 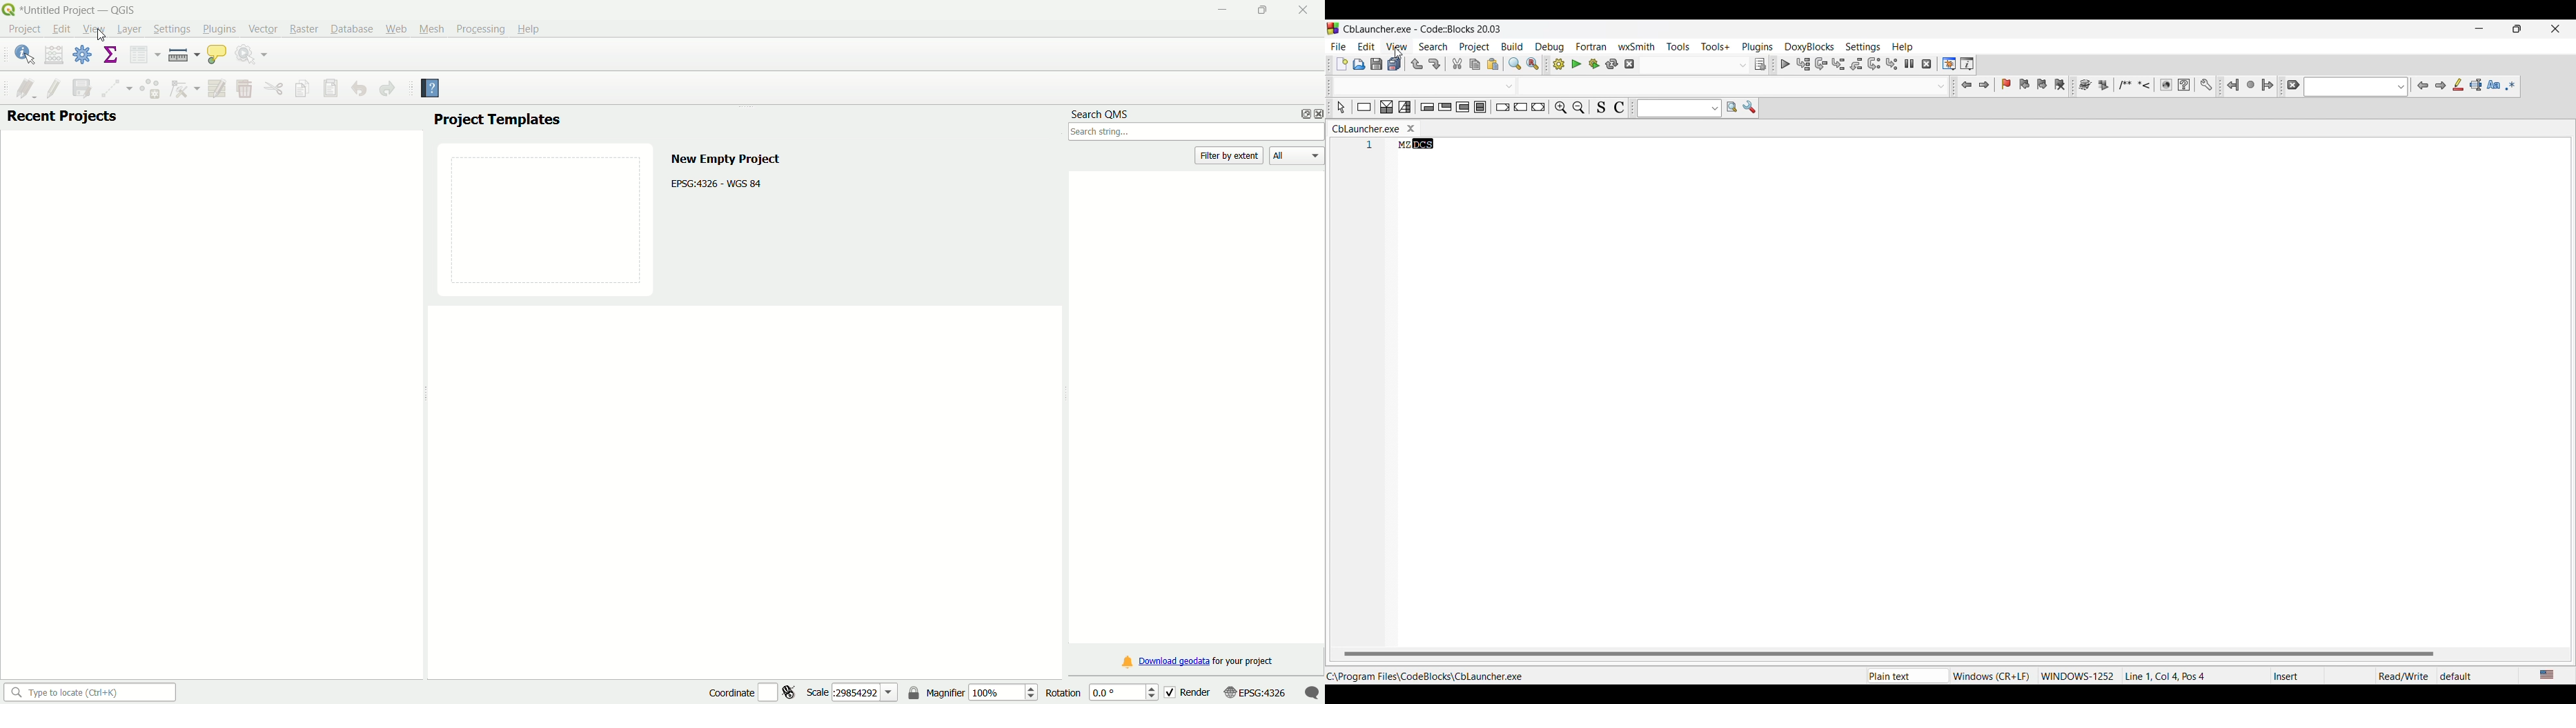 What do you see at coordinates (1857, 64) in the screenshot?
I see `Step out` at bounding box center [1857, 64].